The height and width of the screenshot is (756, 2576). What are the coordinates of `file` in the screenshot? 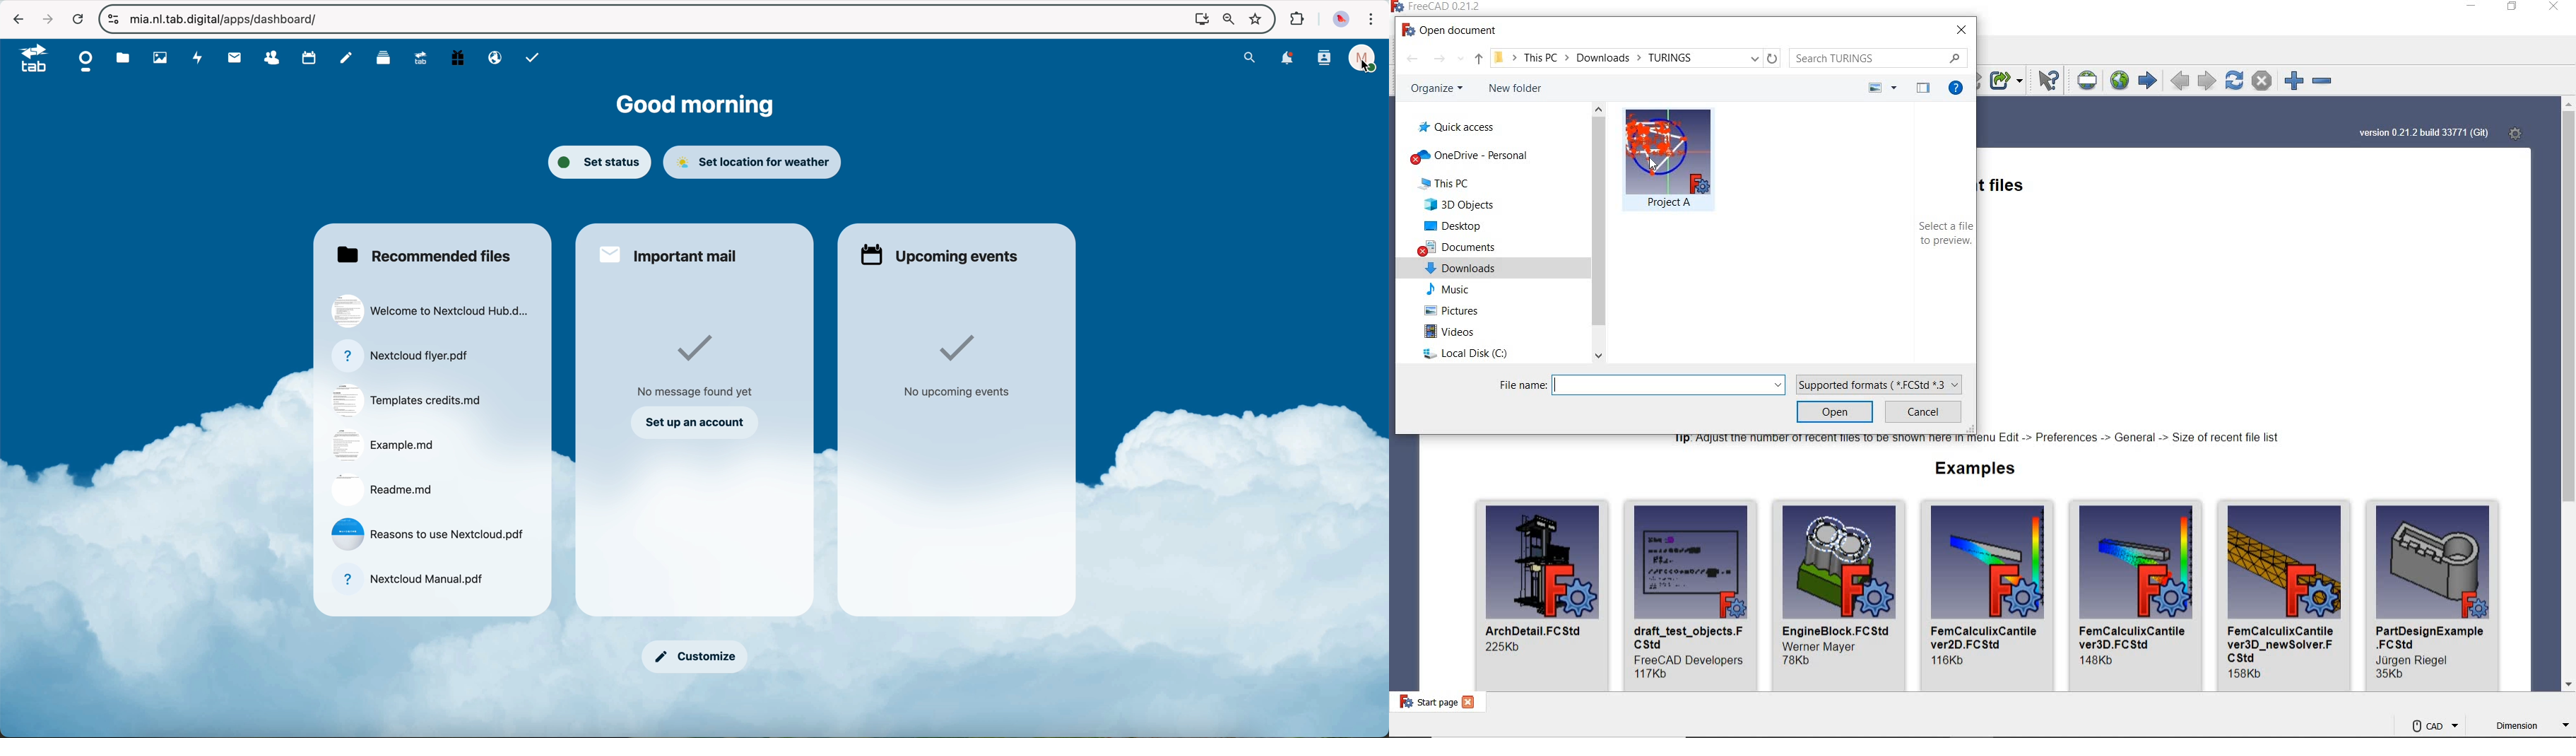 It's located at (430, 309).